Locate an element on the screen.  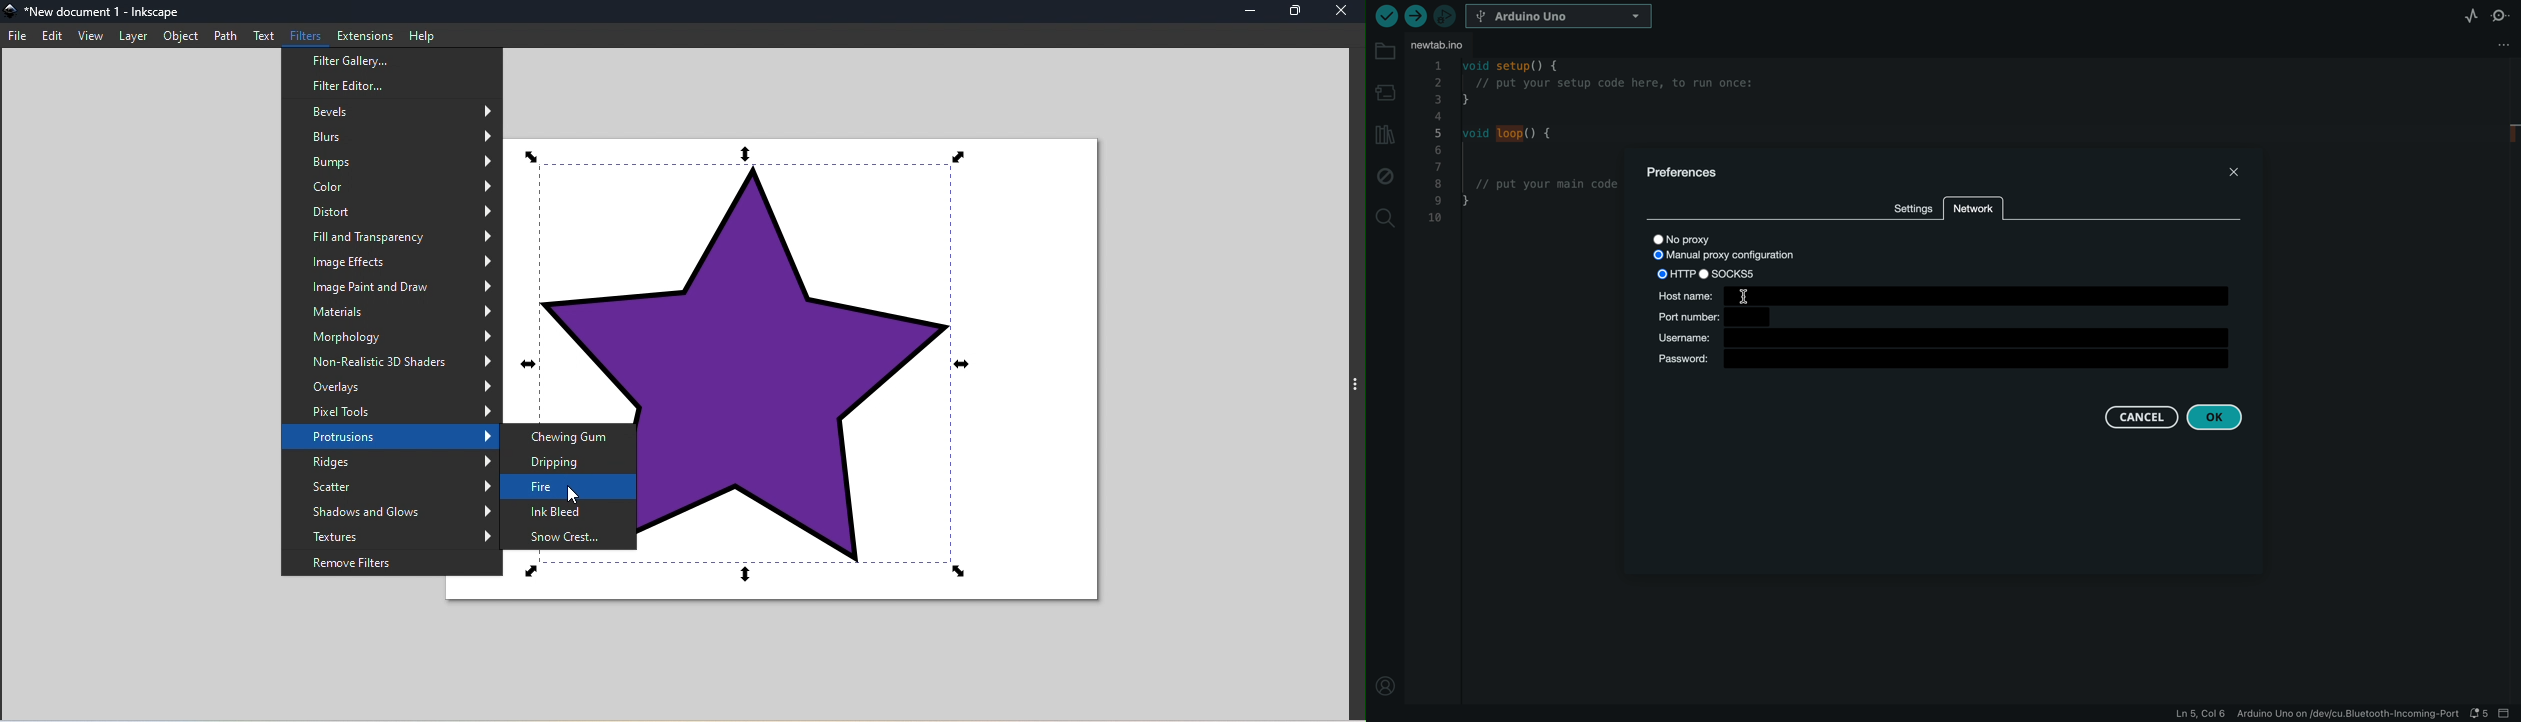
Filter Editor is located at coordinates (393, 86).